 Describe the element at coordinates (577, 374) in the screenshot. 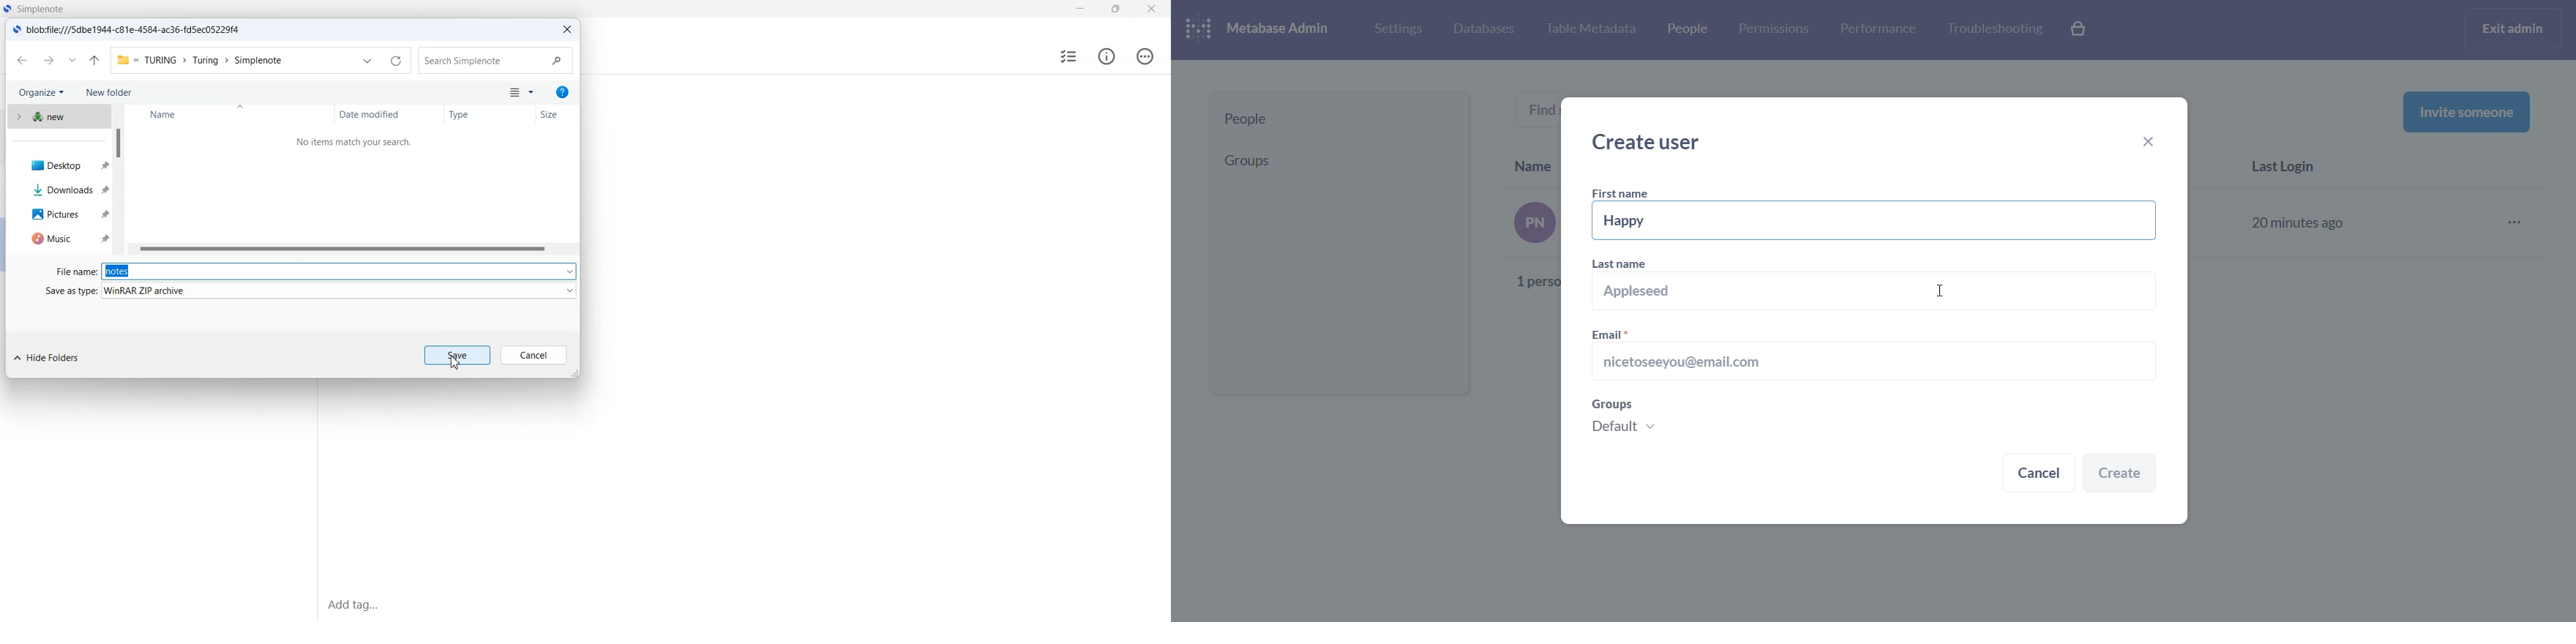

I see `Drag handle` at that location.